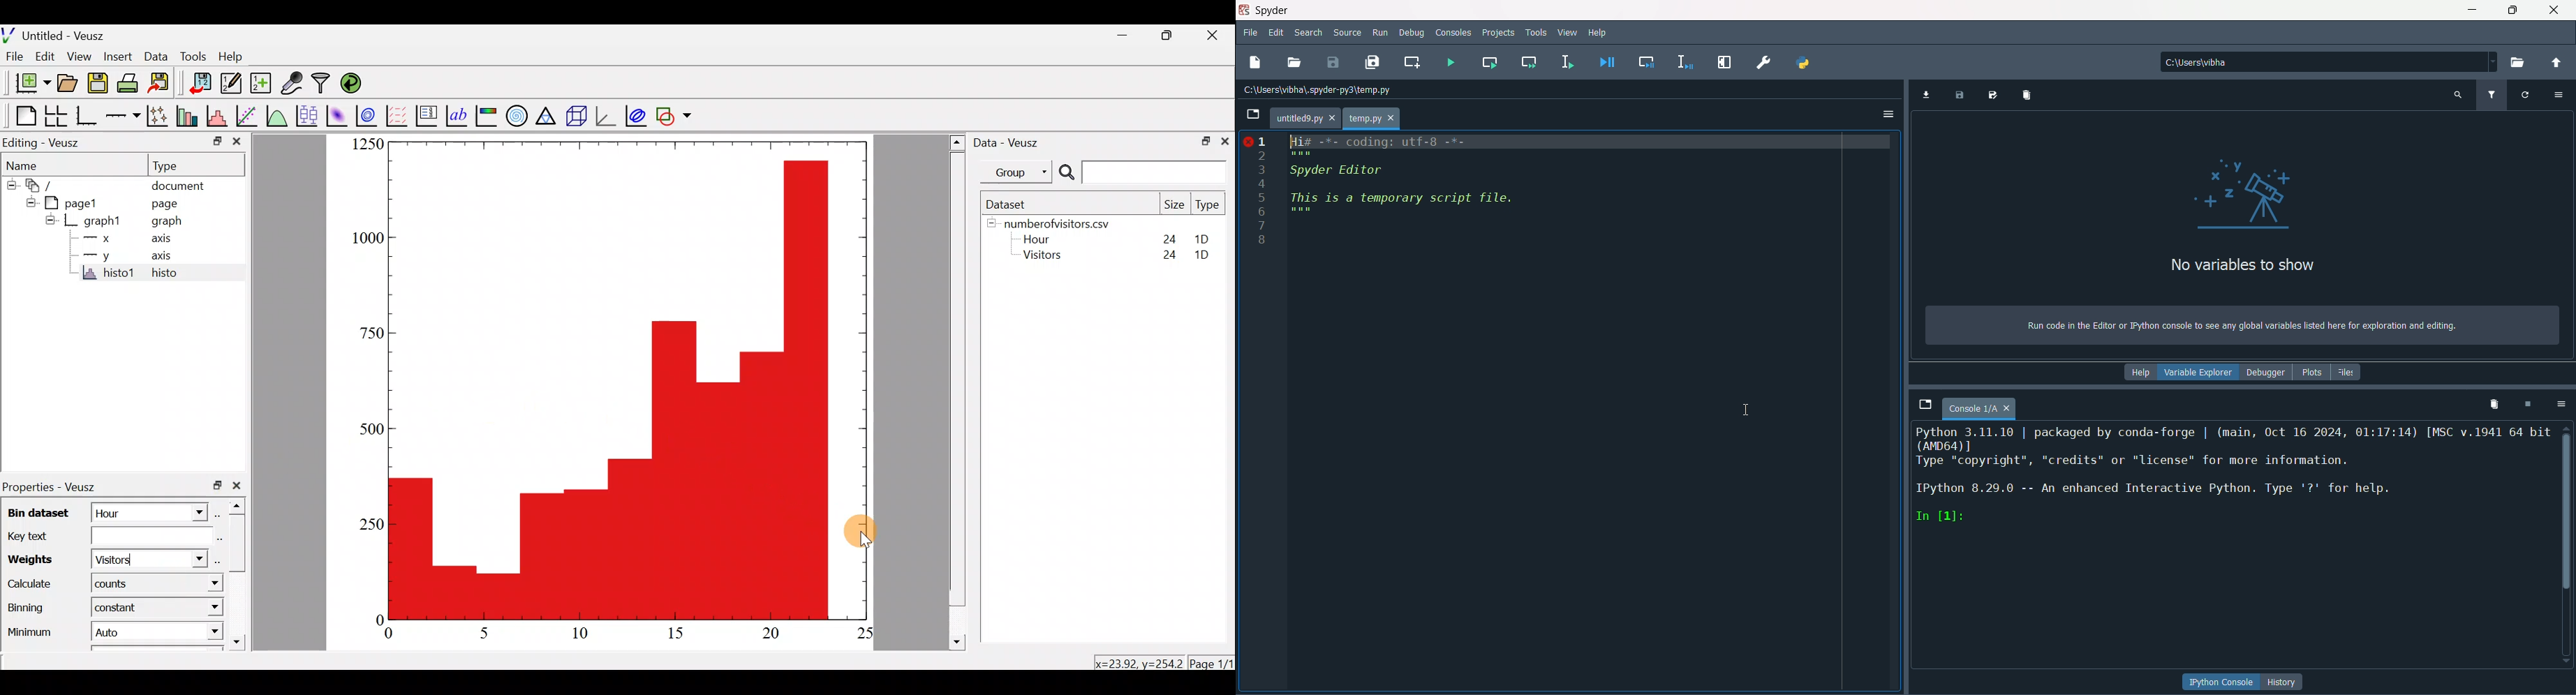 This screenshot has height=700, width=2576. I want to click on Tools, so click(196, 57).